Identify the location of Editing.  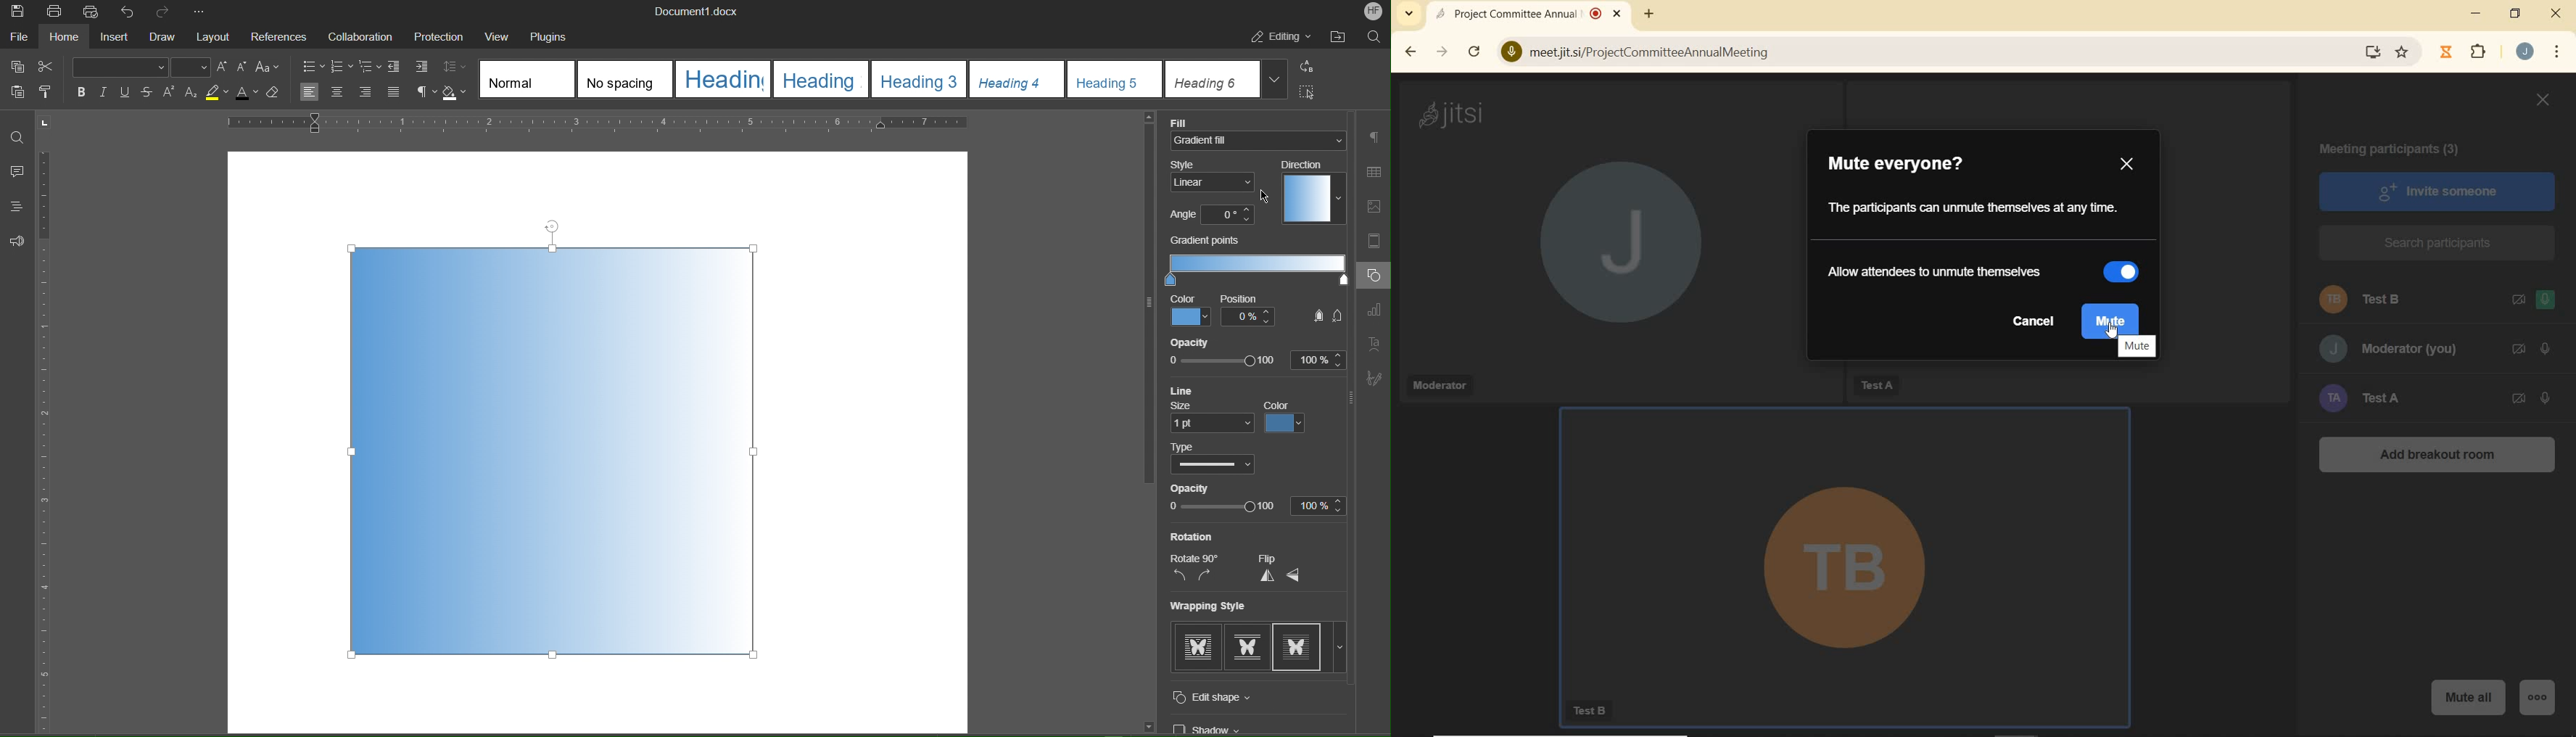
(1280, 38).